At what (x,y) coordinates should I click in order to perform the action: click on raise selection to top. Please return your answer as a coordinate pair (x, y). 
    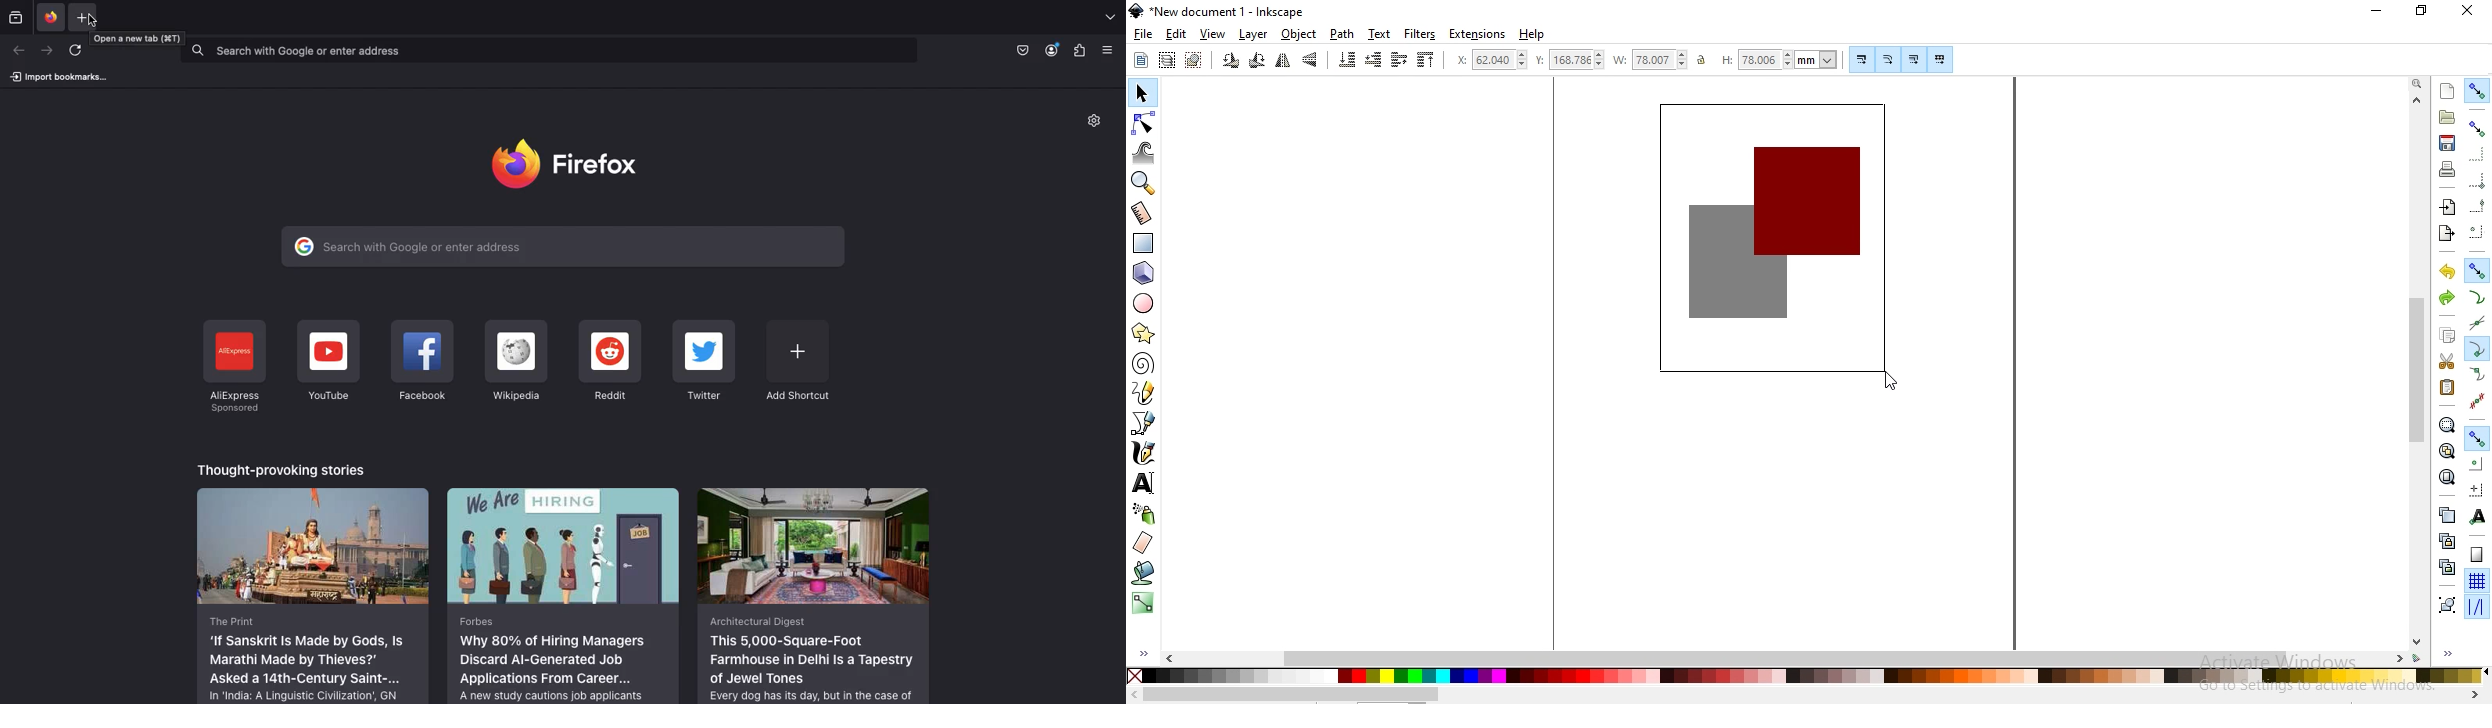
    Looking at the image, I should click on (1426, 62).